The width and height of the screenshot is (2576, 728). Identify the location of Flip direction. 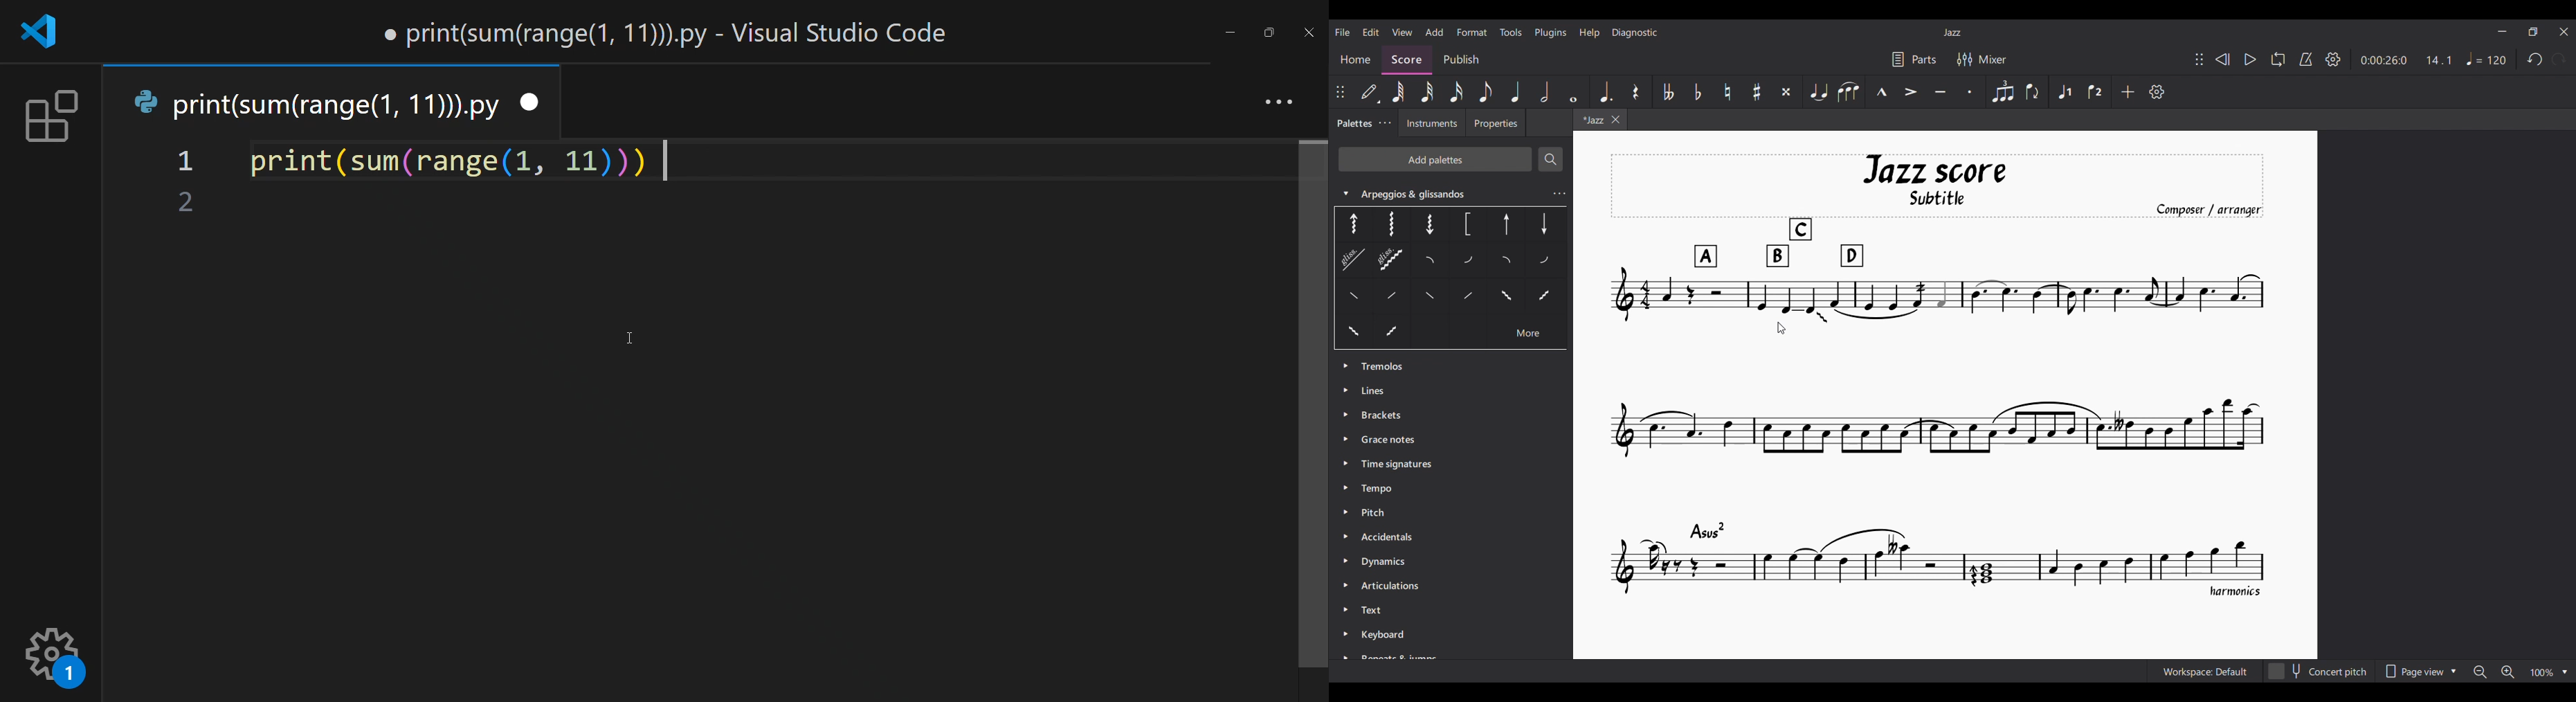
(2034, 92).